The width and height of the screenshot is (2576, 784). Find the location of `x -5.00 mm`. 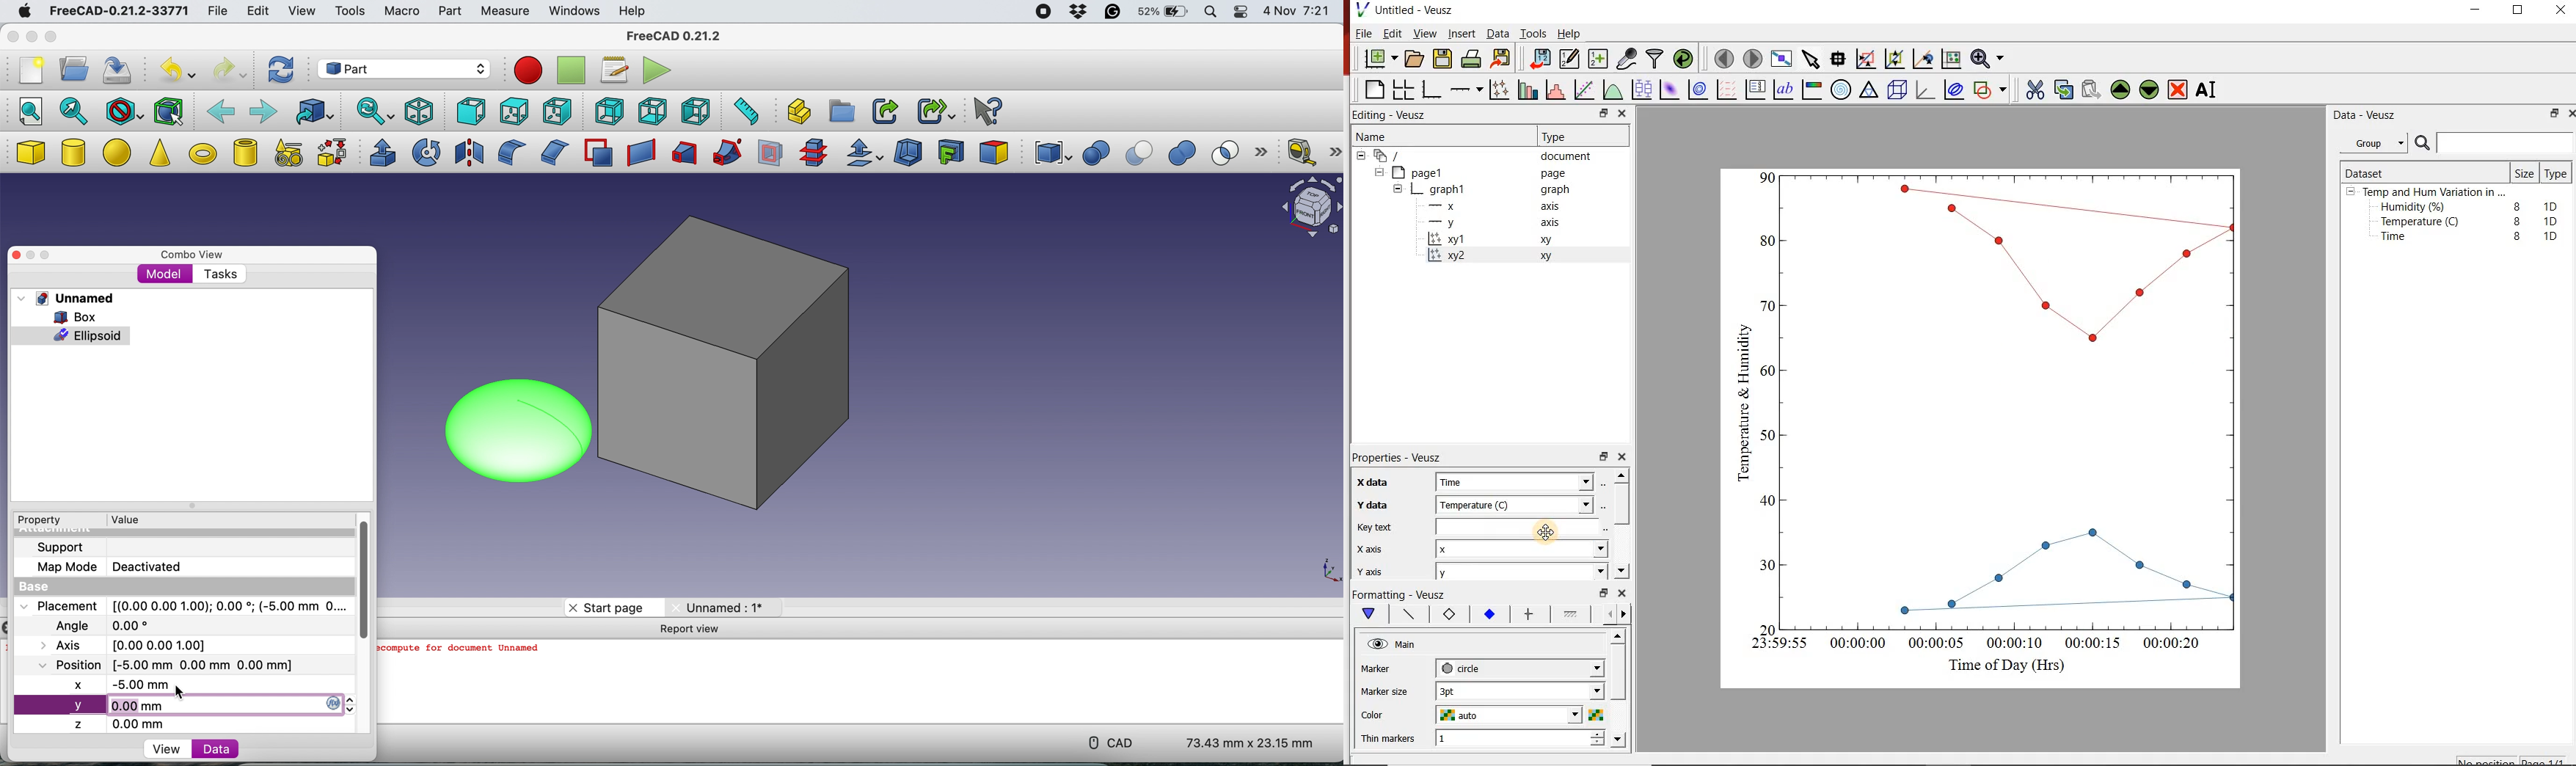

x -5.00 mm is located at coordinates (125, 686).